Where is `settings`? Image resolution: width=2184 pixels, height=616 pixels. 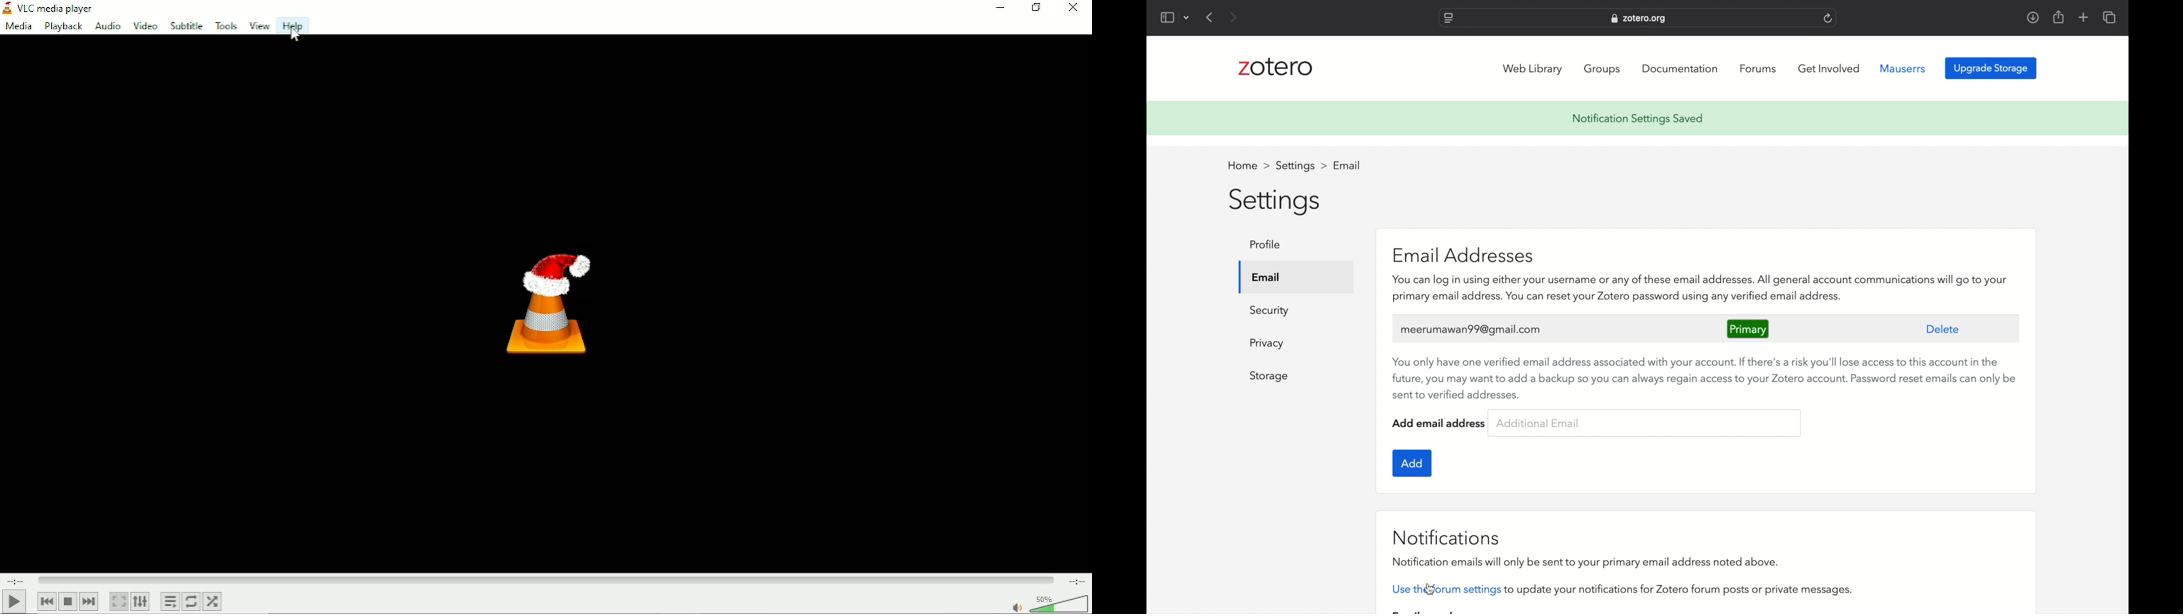
settings is located at coordinates (1301, 167).